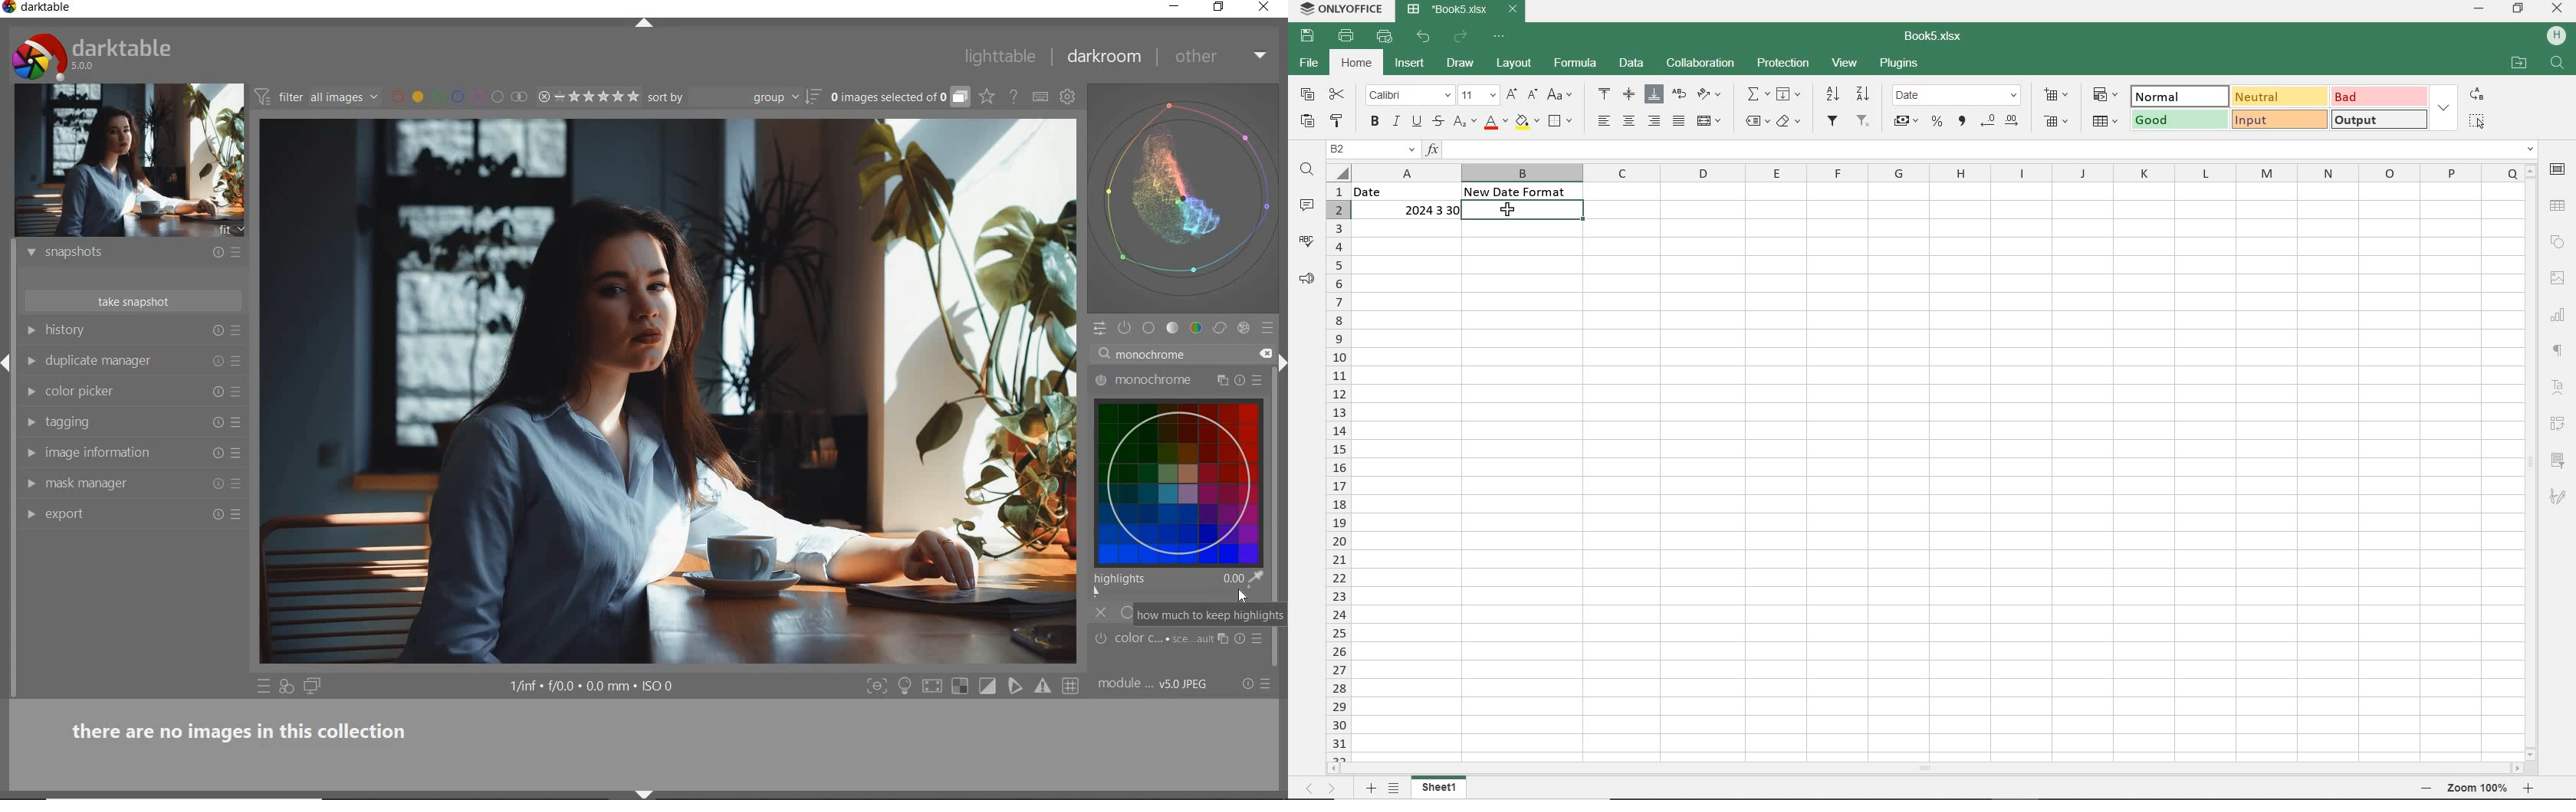 The width and height of the screenshot is (2576, 812). Describe the element at coordinates (124, 331) in the screenshot. I see `history` at that location.